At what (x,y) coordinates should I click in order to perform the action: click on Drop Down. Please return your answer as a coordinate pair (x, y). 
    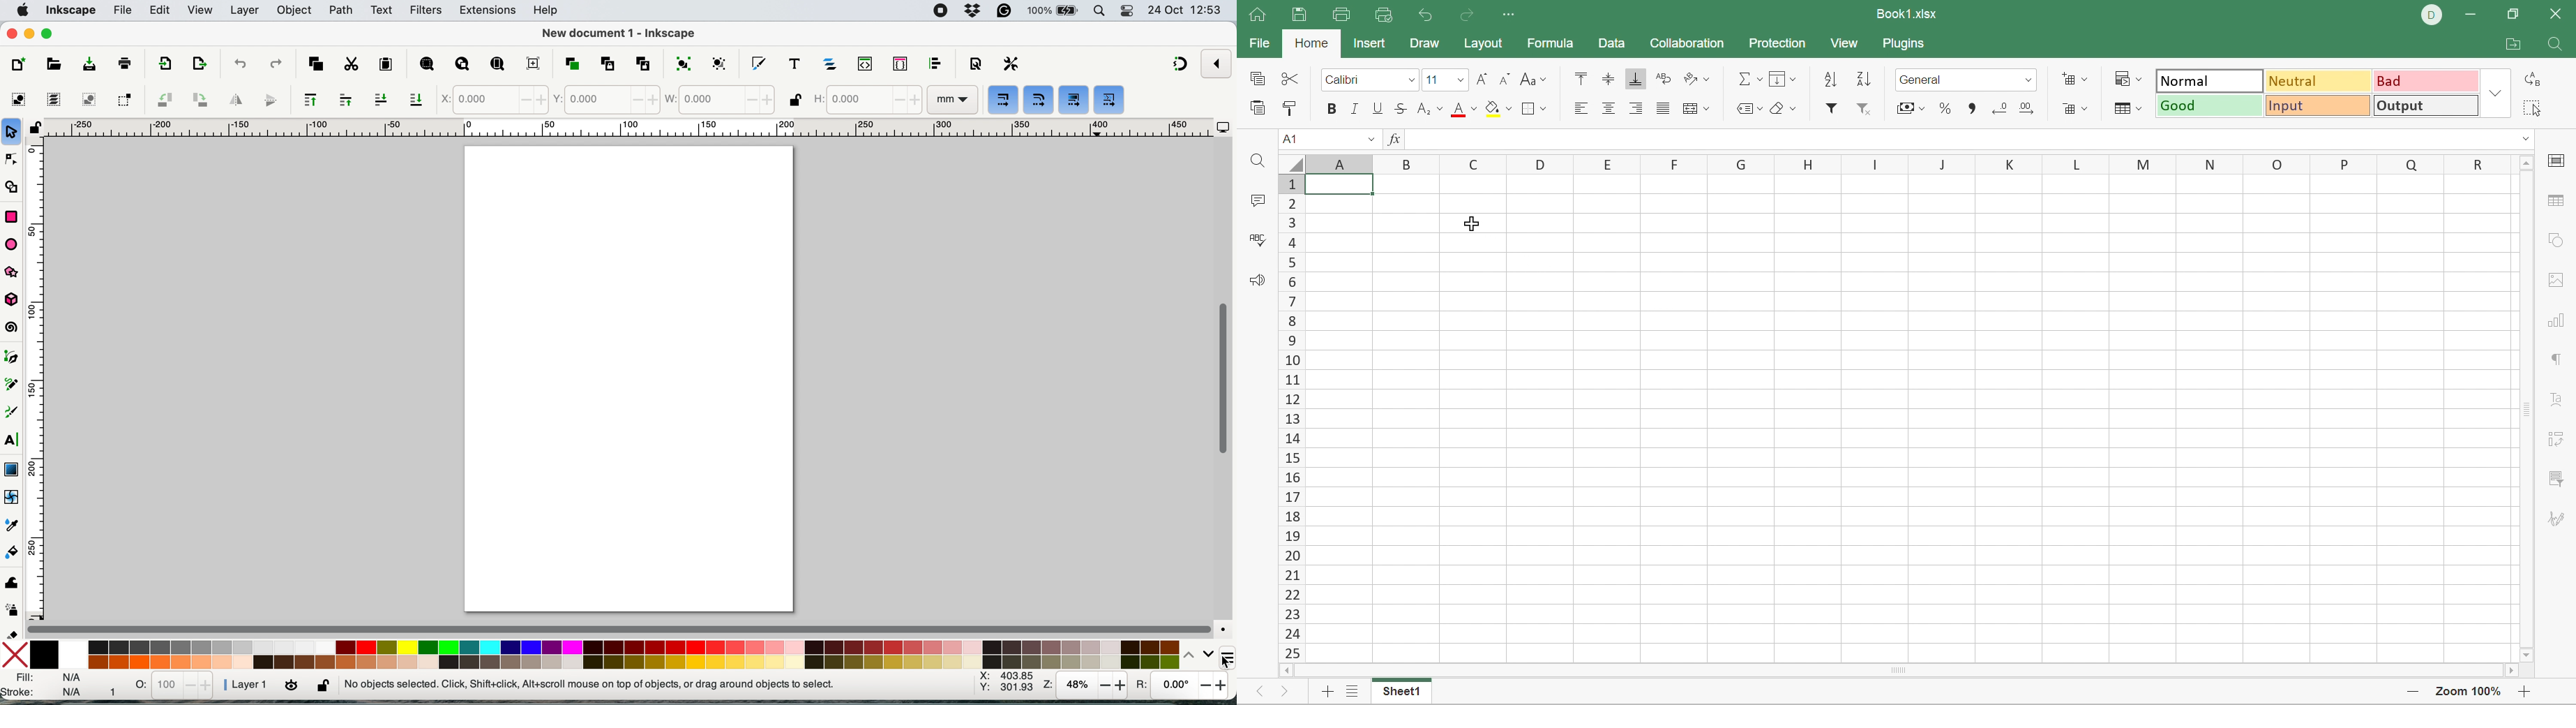
    Looking at the image, I should click on (1462, 80).